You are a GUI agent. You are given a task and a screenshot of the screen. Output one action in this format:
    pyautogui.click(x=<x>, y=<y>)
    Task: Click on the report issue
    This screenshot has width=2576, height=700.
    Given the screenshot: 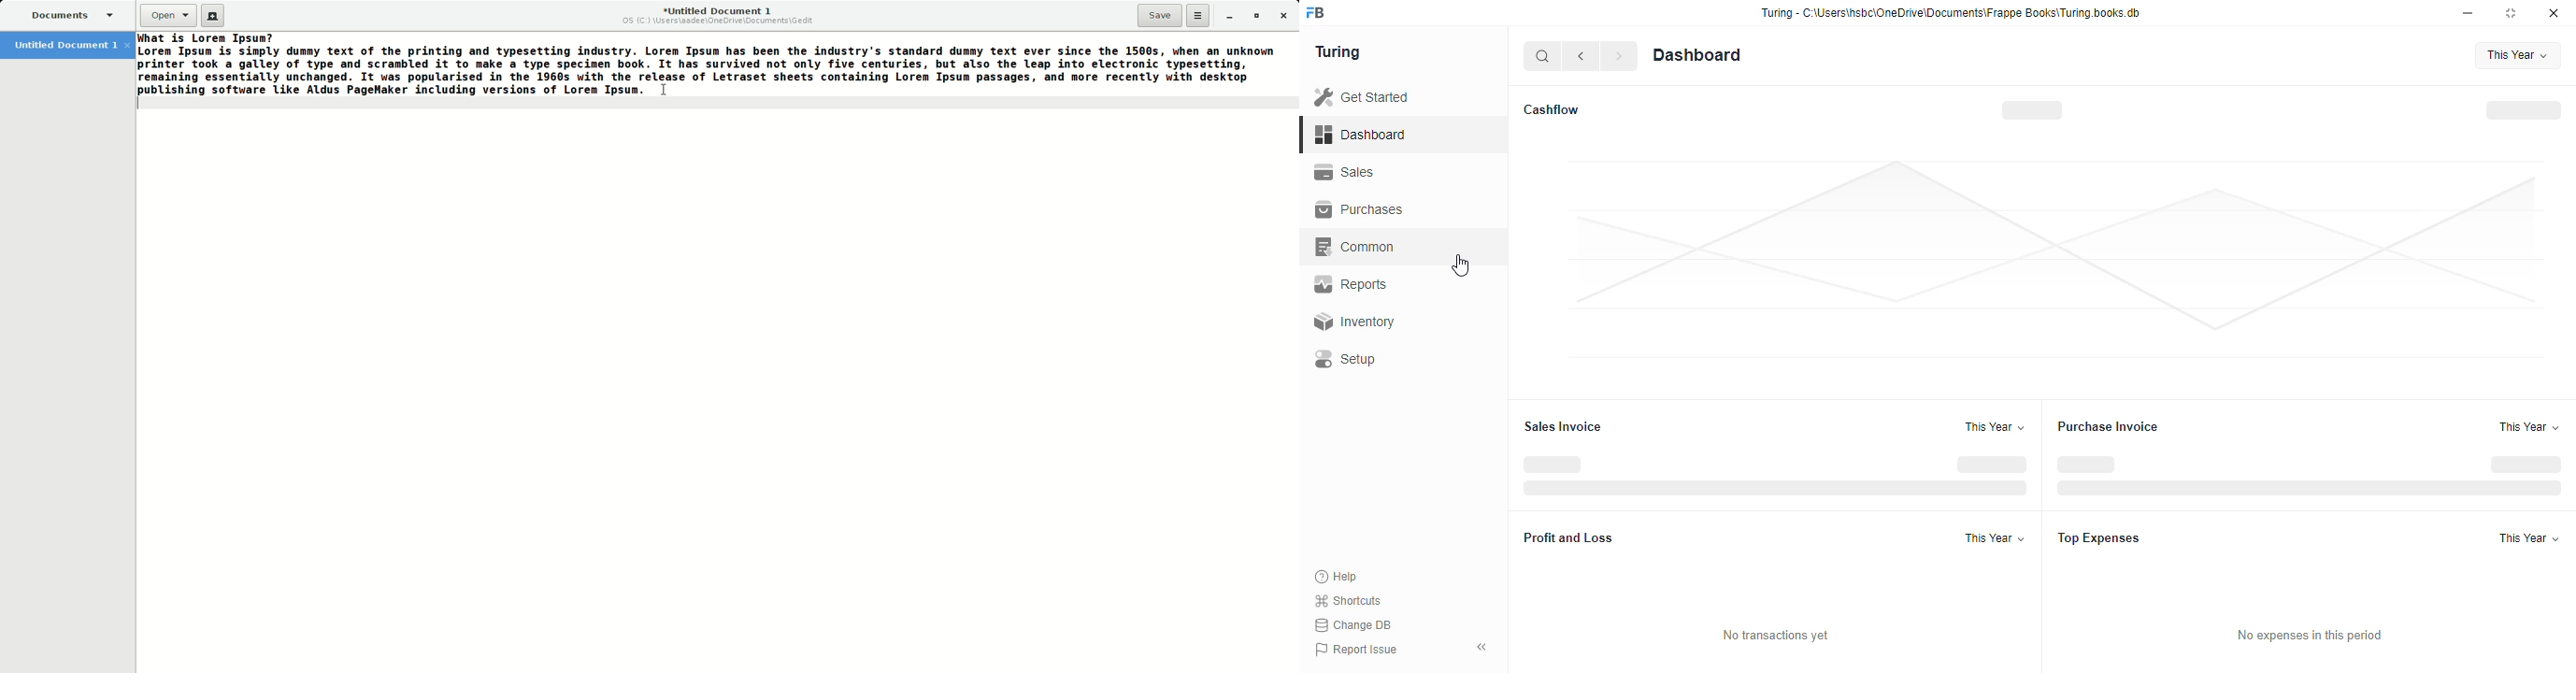 What is the action you would take?
    pyautogui.click(x=1356, y=650)
    